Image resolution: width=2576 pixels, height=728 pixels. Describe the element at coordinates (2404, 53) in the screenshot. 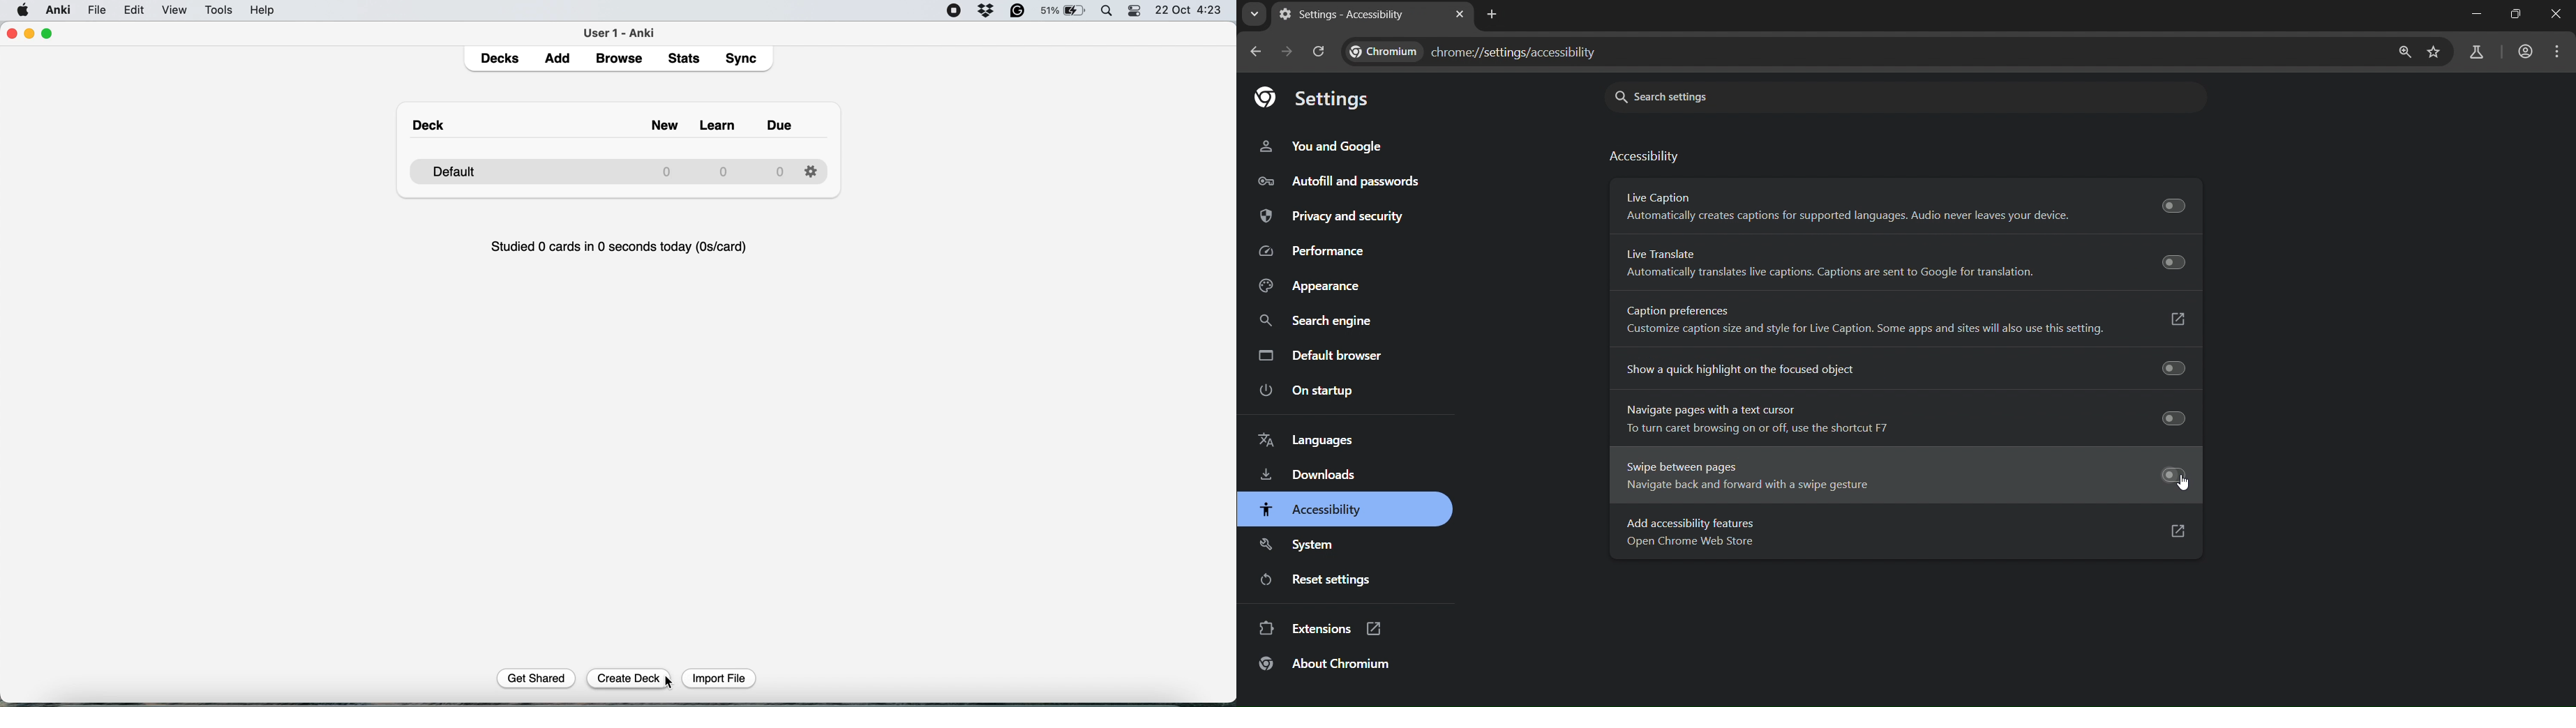

I see `zoom` at that location.